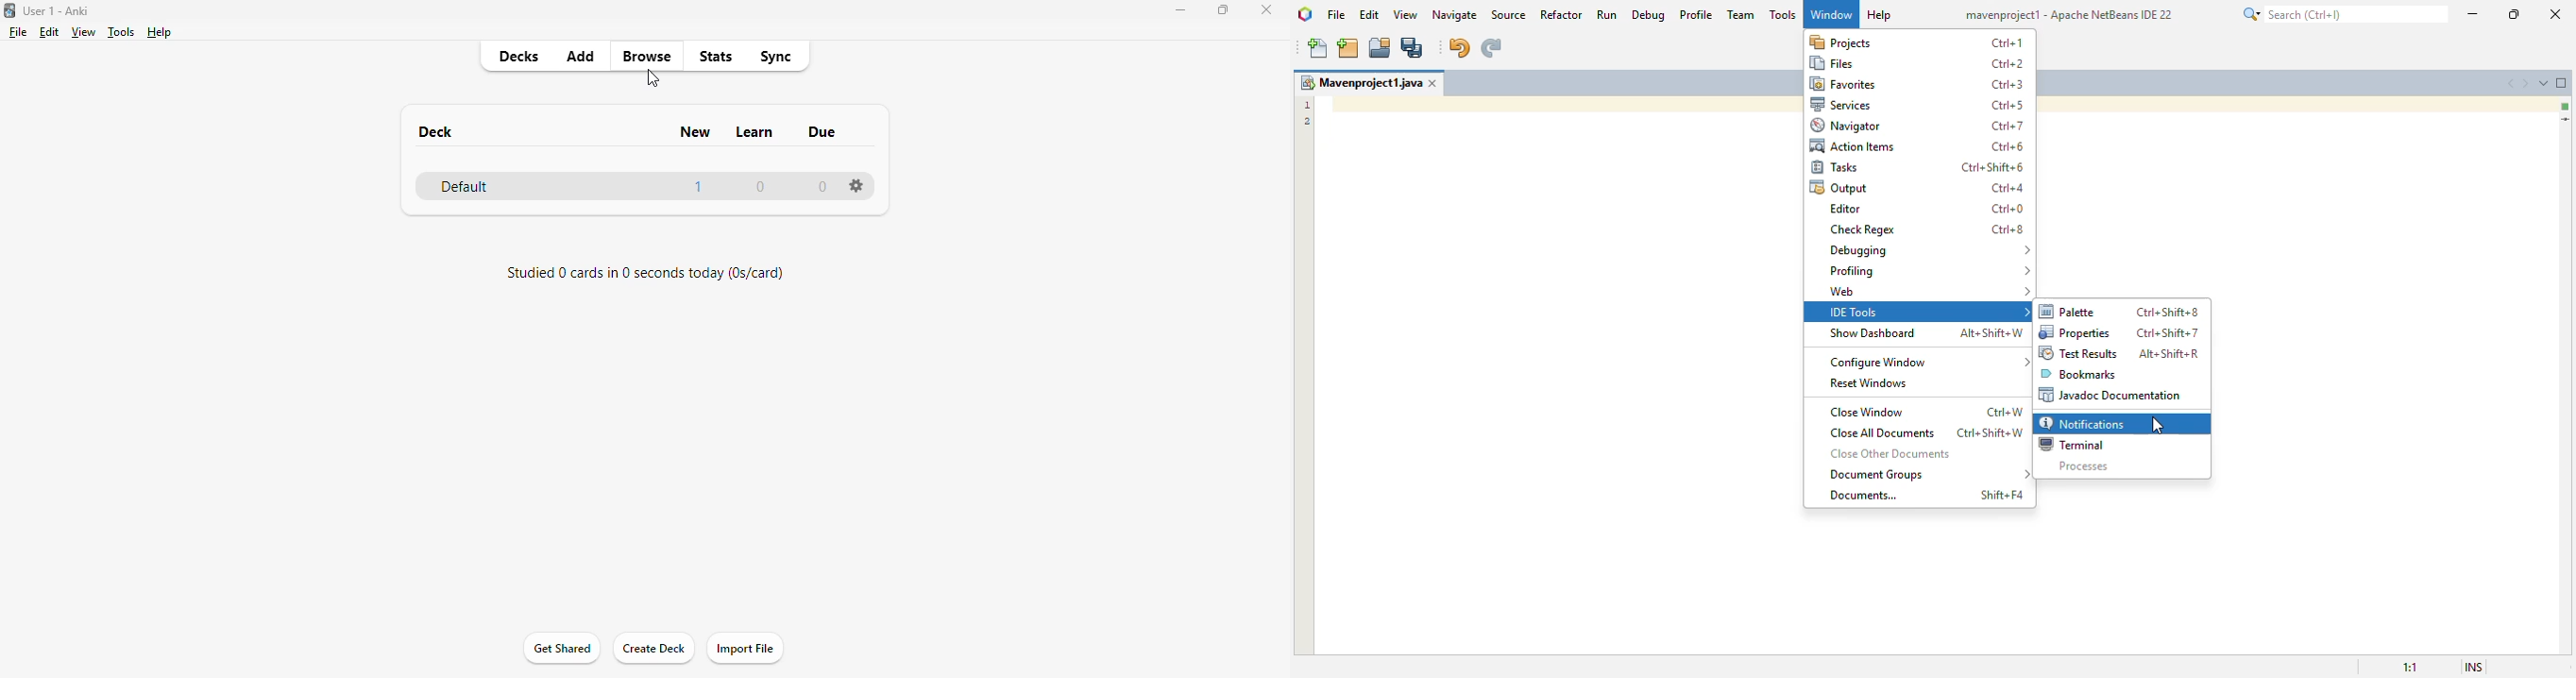 This screenshot has width=2576, height=700. I want to click on tools, so click(1783, 14).